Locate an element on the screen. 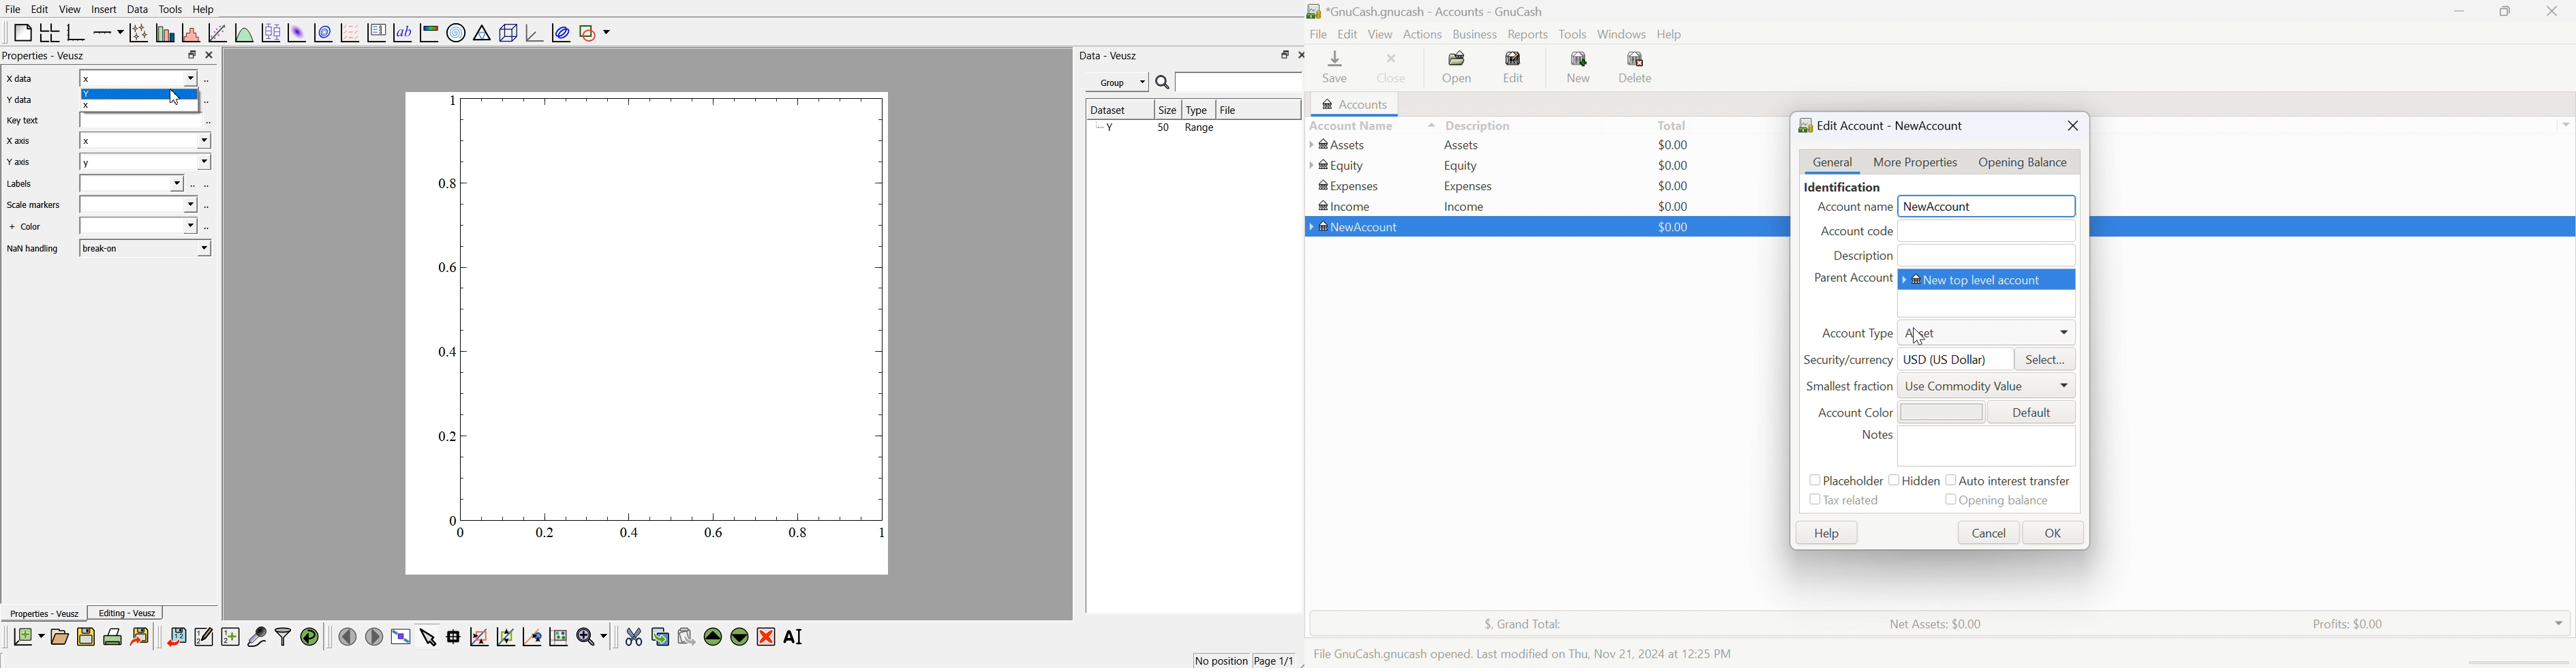 Image resolution: width=2576 pixels, height=672 pixels. reload linked datas is located at coordinates (311, 637).